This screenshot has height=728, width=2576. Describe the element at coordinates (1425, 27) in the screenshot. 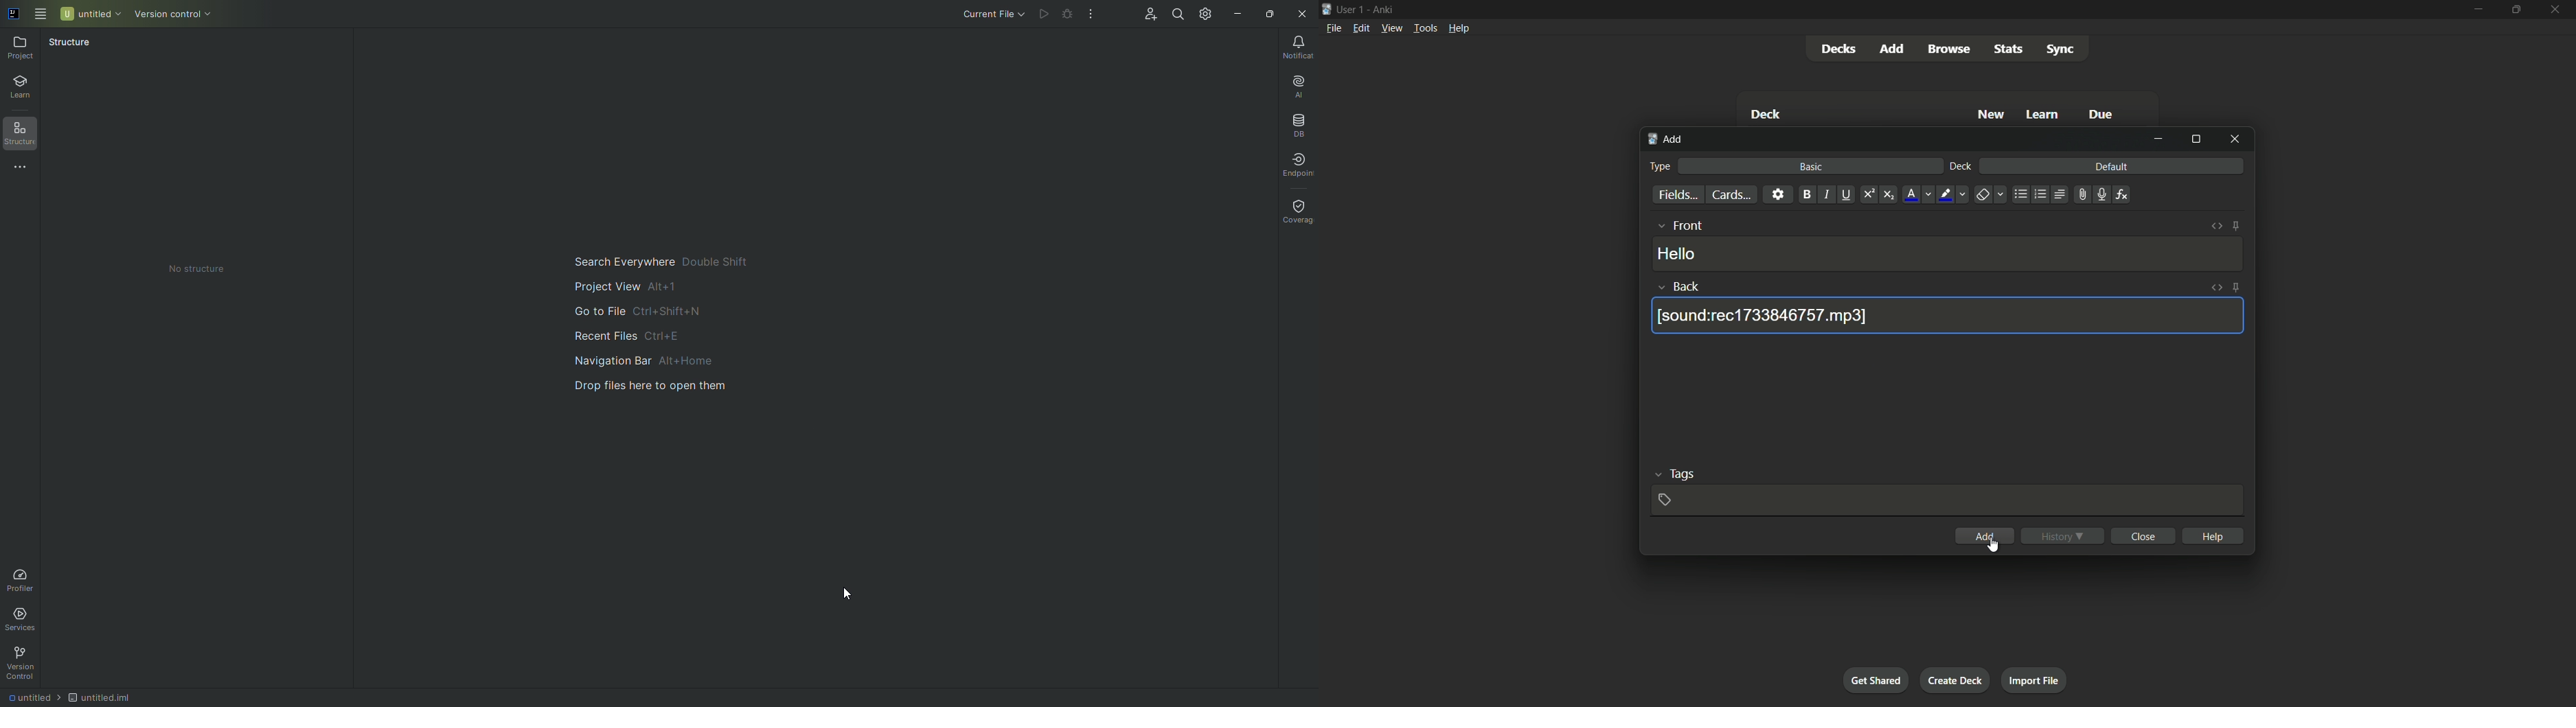

I see `tools menu` at that location.